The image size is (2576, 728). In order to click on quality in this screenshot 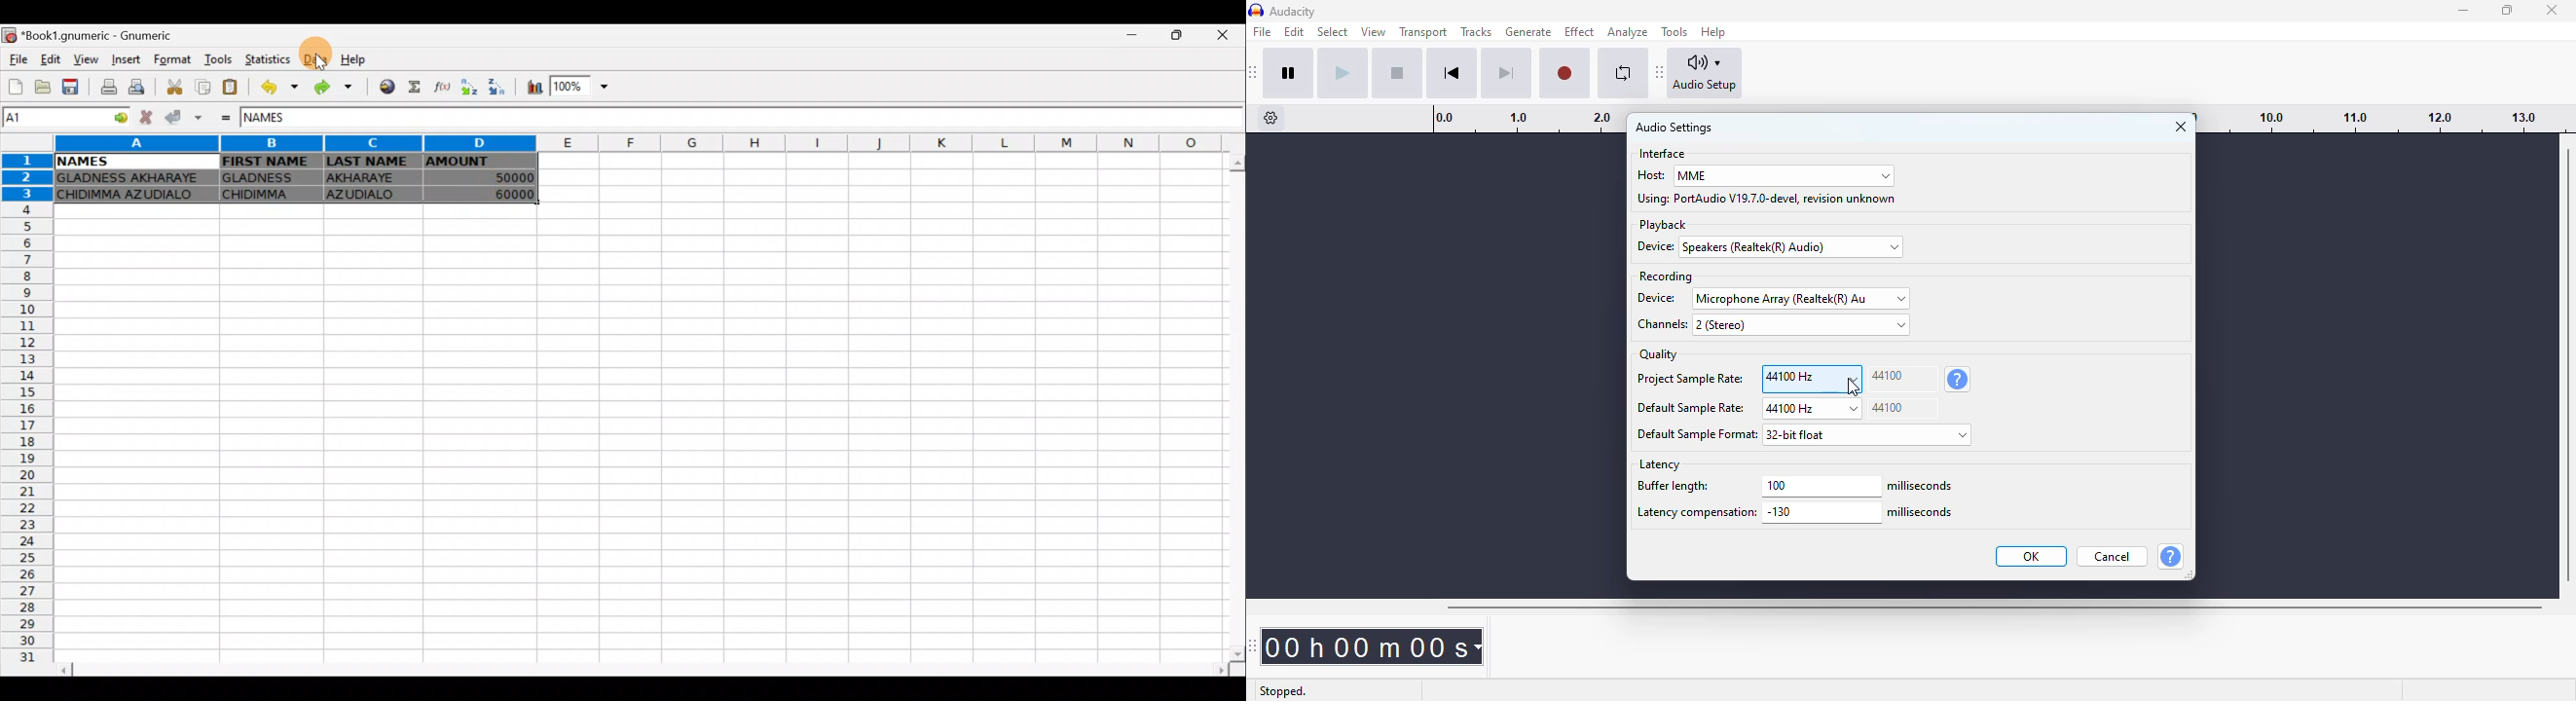, I will do `click(1659, 354)`.